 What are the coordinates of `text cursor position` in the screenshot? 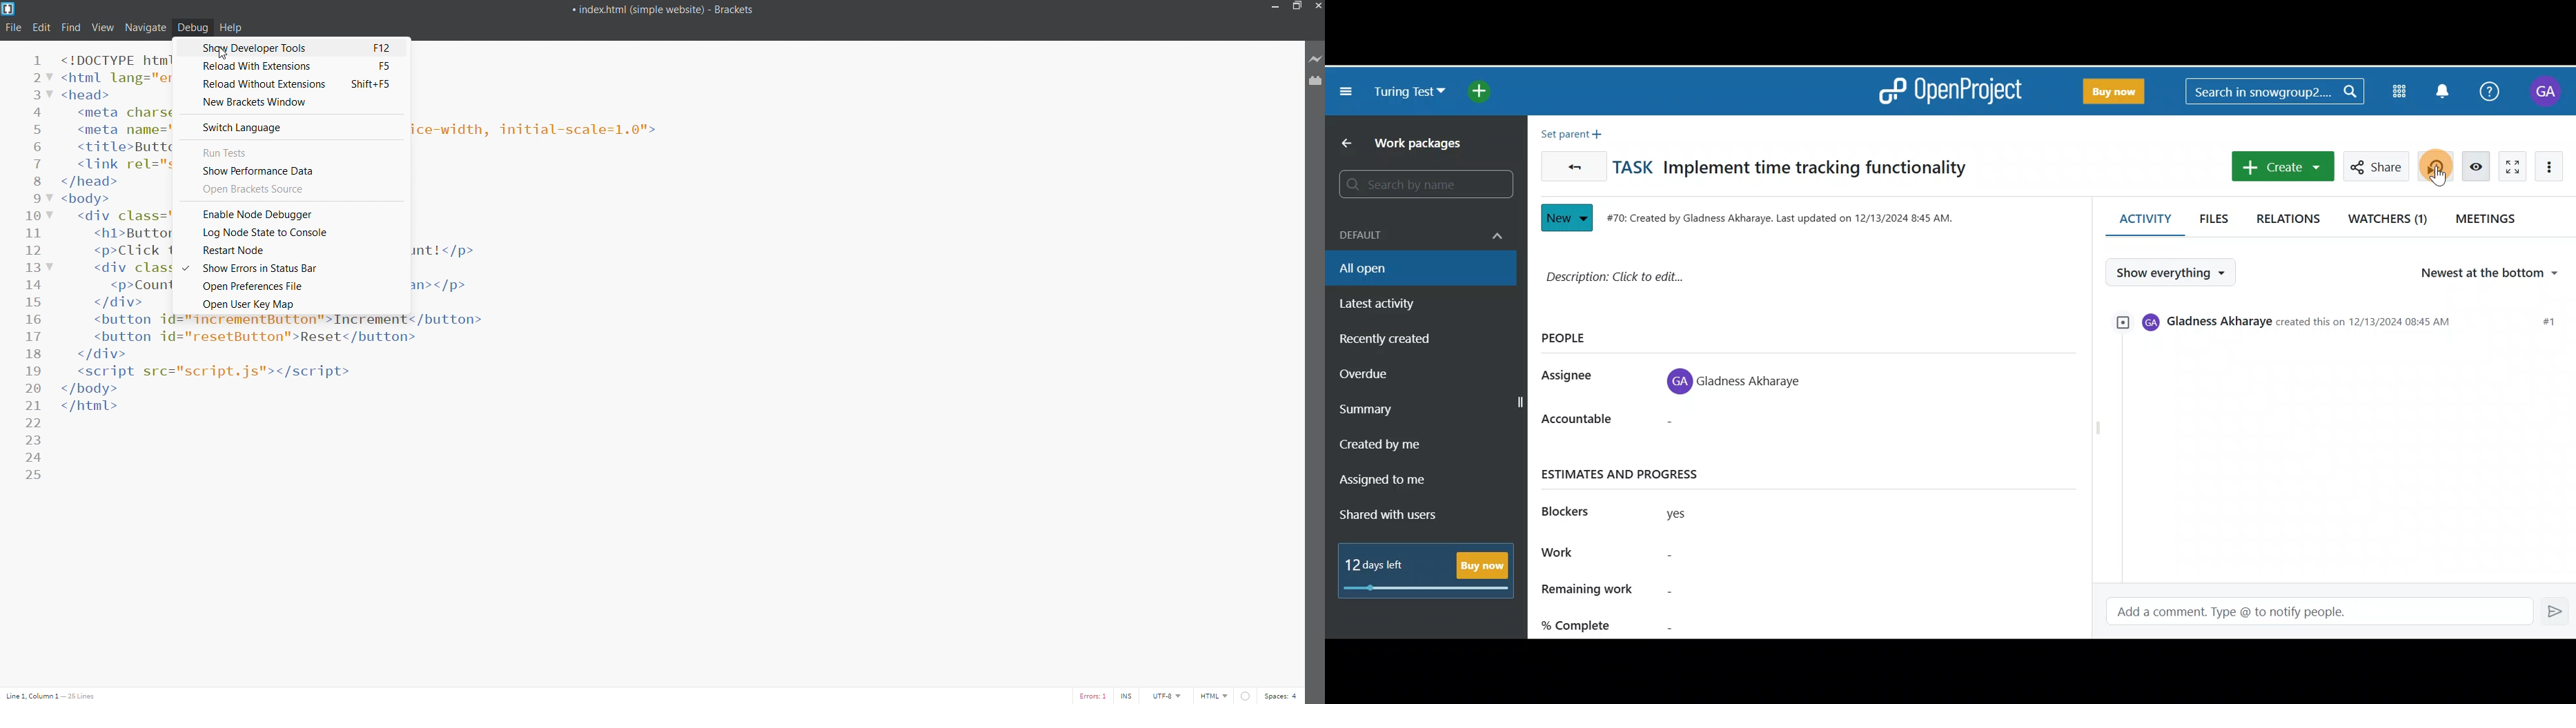 It's located at (57, 696).